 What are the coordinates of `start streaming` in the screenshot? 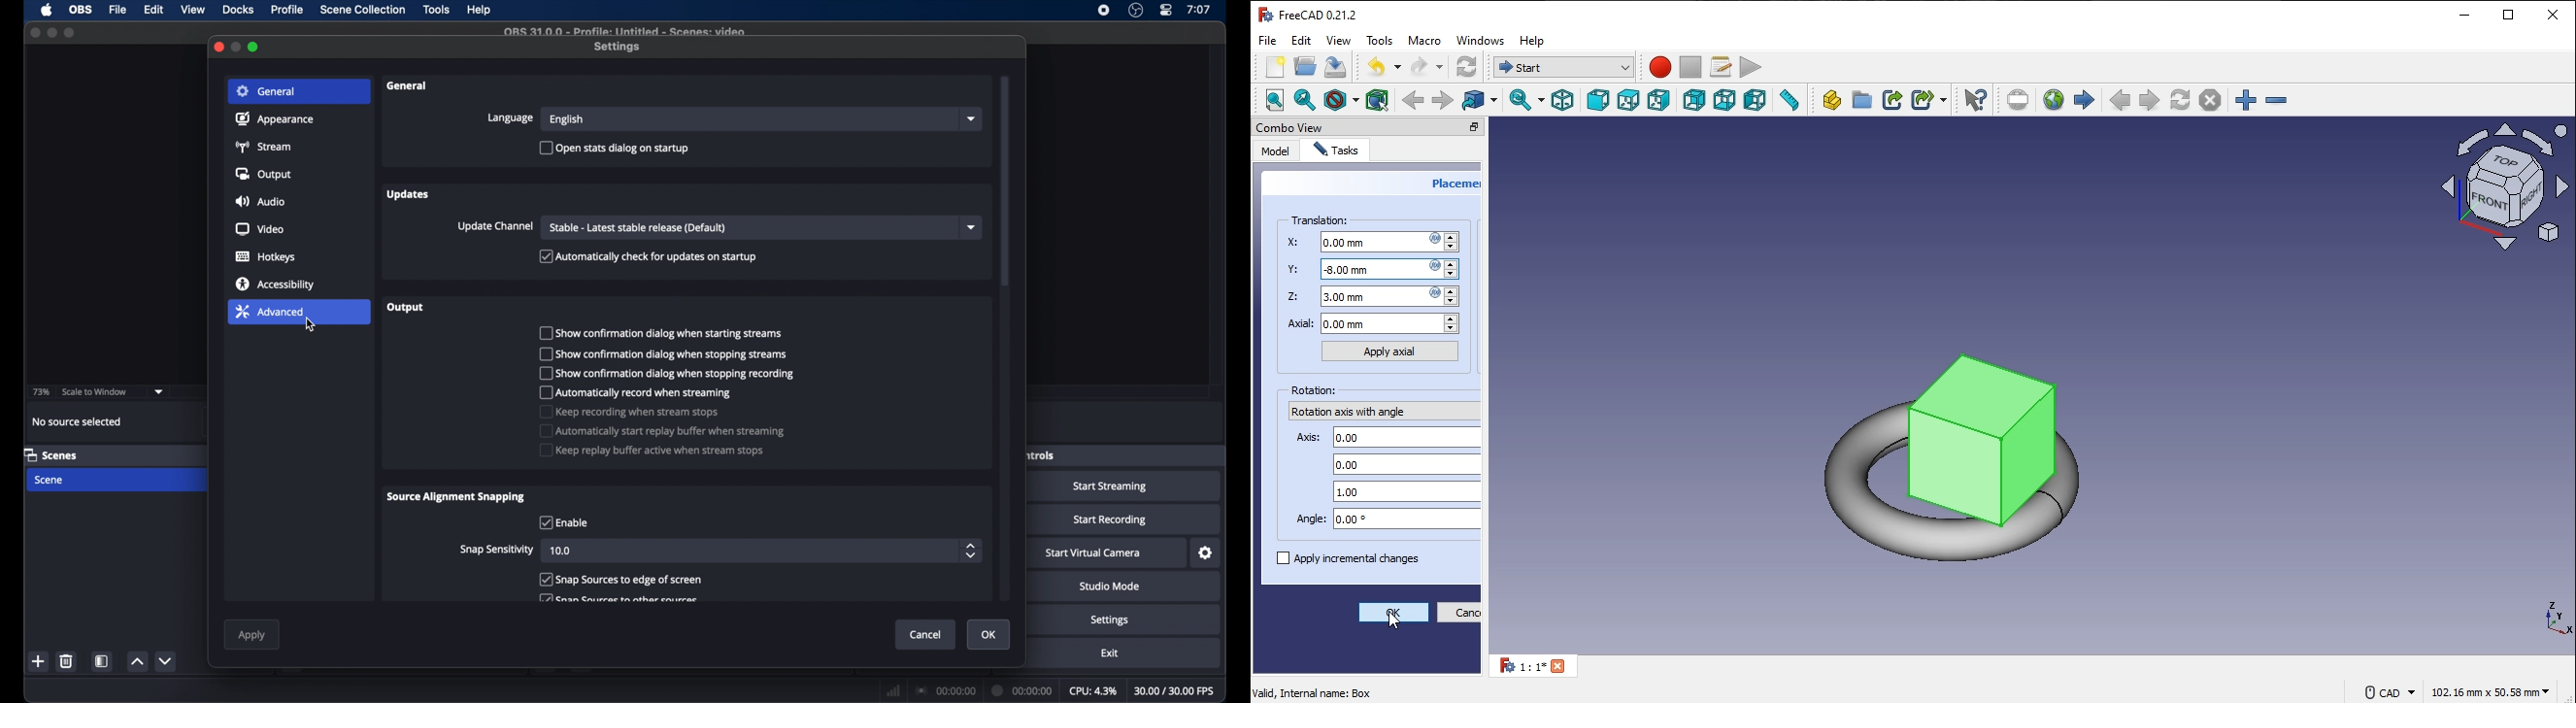 It's located at (1110, 487).